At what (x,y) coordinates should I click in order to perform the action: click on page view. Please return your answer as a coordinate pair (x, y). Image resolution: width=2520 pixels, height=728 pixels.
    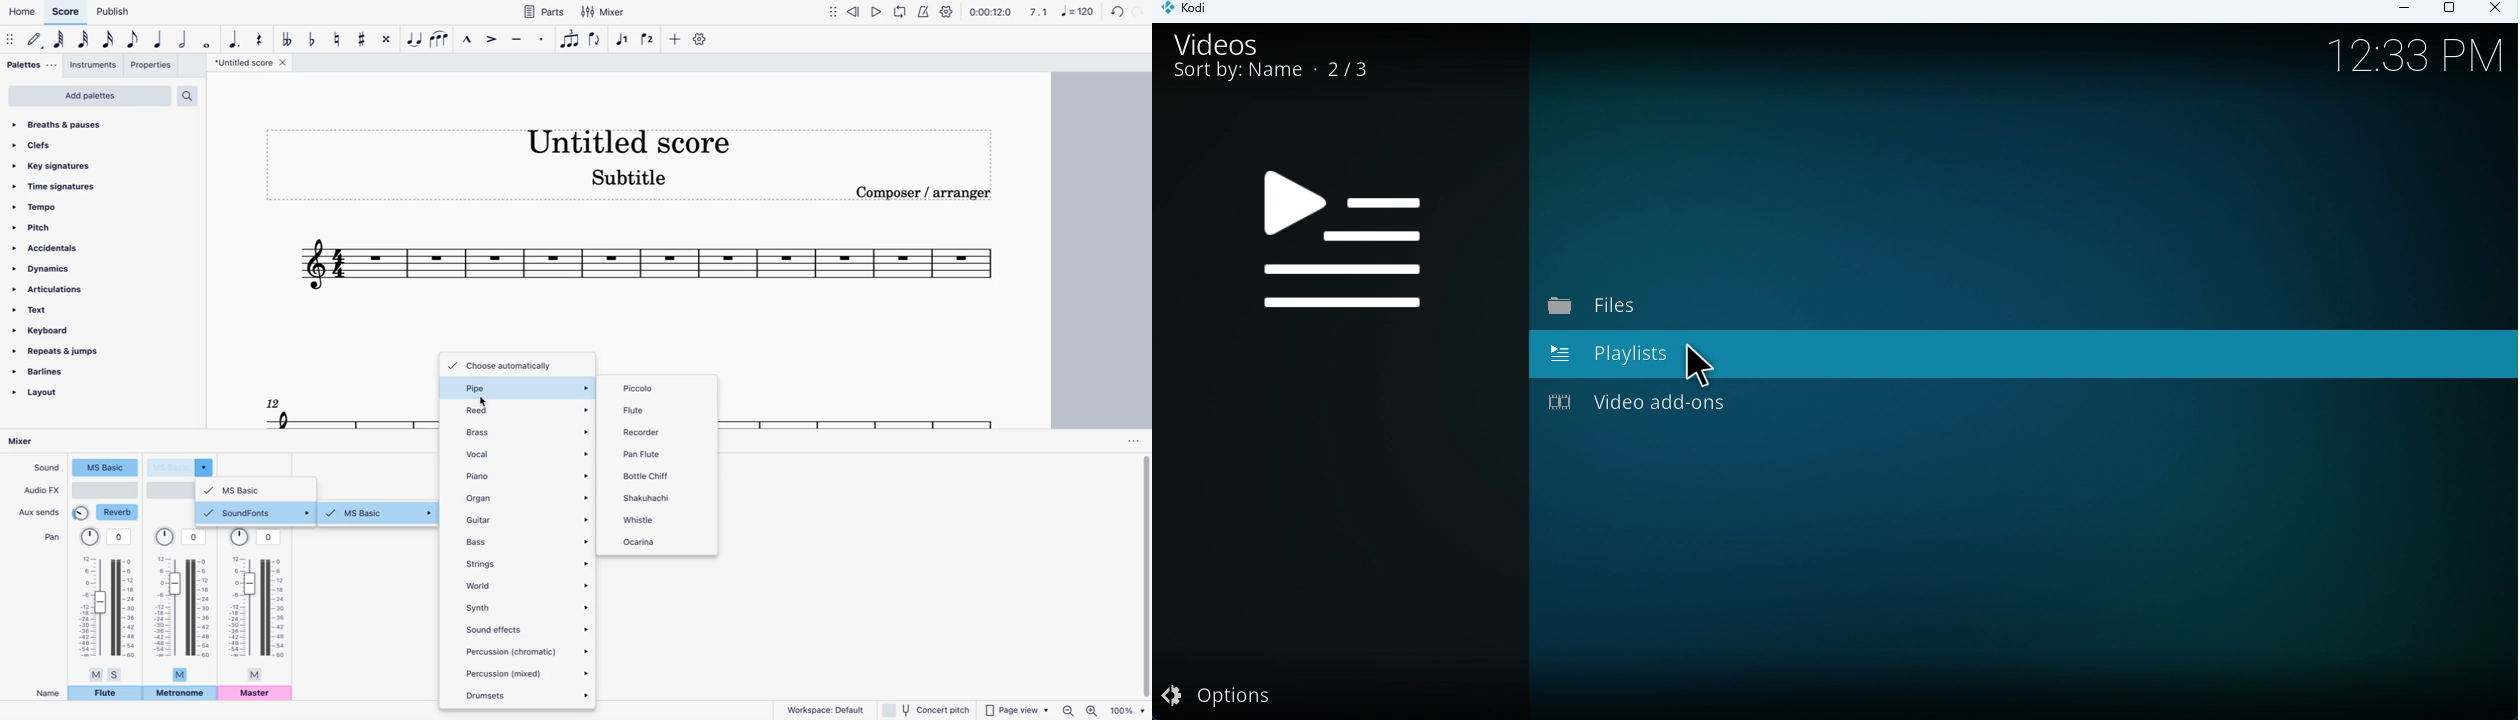
    Looking at the image, I should click on (1015, 710).